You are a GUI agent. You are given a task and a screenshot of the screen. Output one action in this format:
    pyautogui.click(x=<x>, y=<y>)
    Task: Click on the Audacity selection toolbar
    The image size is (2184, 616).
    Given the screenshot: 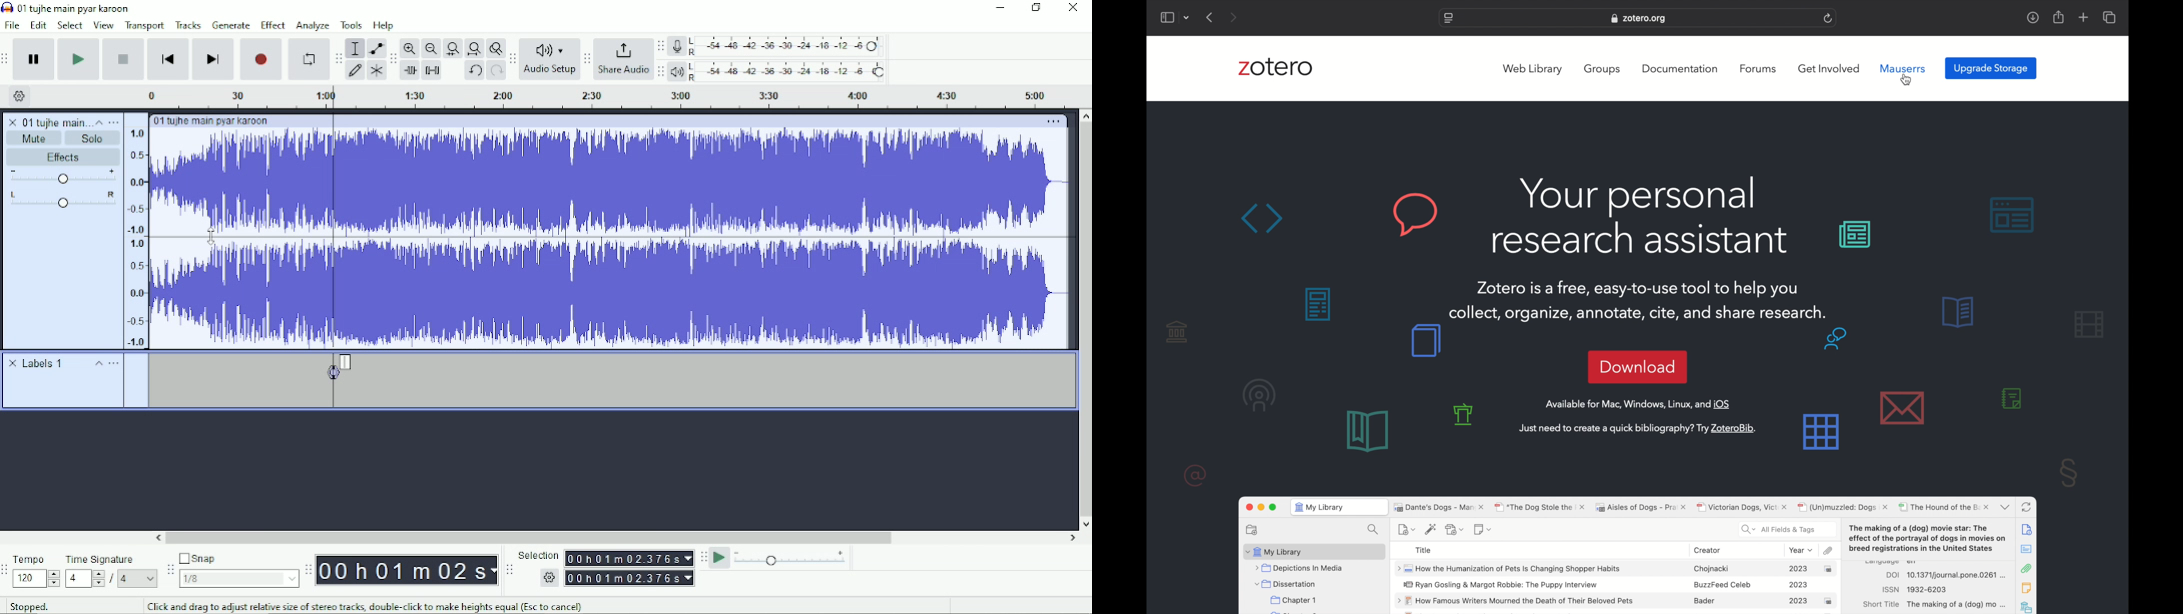 What is the action you would take?
    pyautogui.click(x=509, y=570)
    